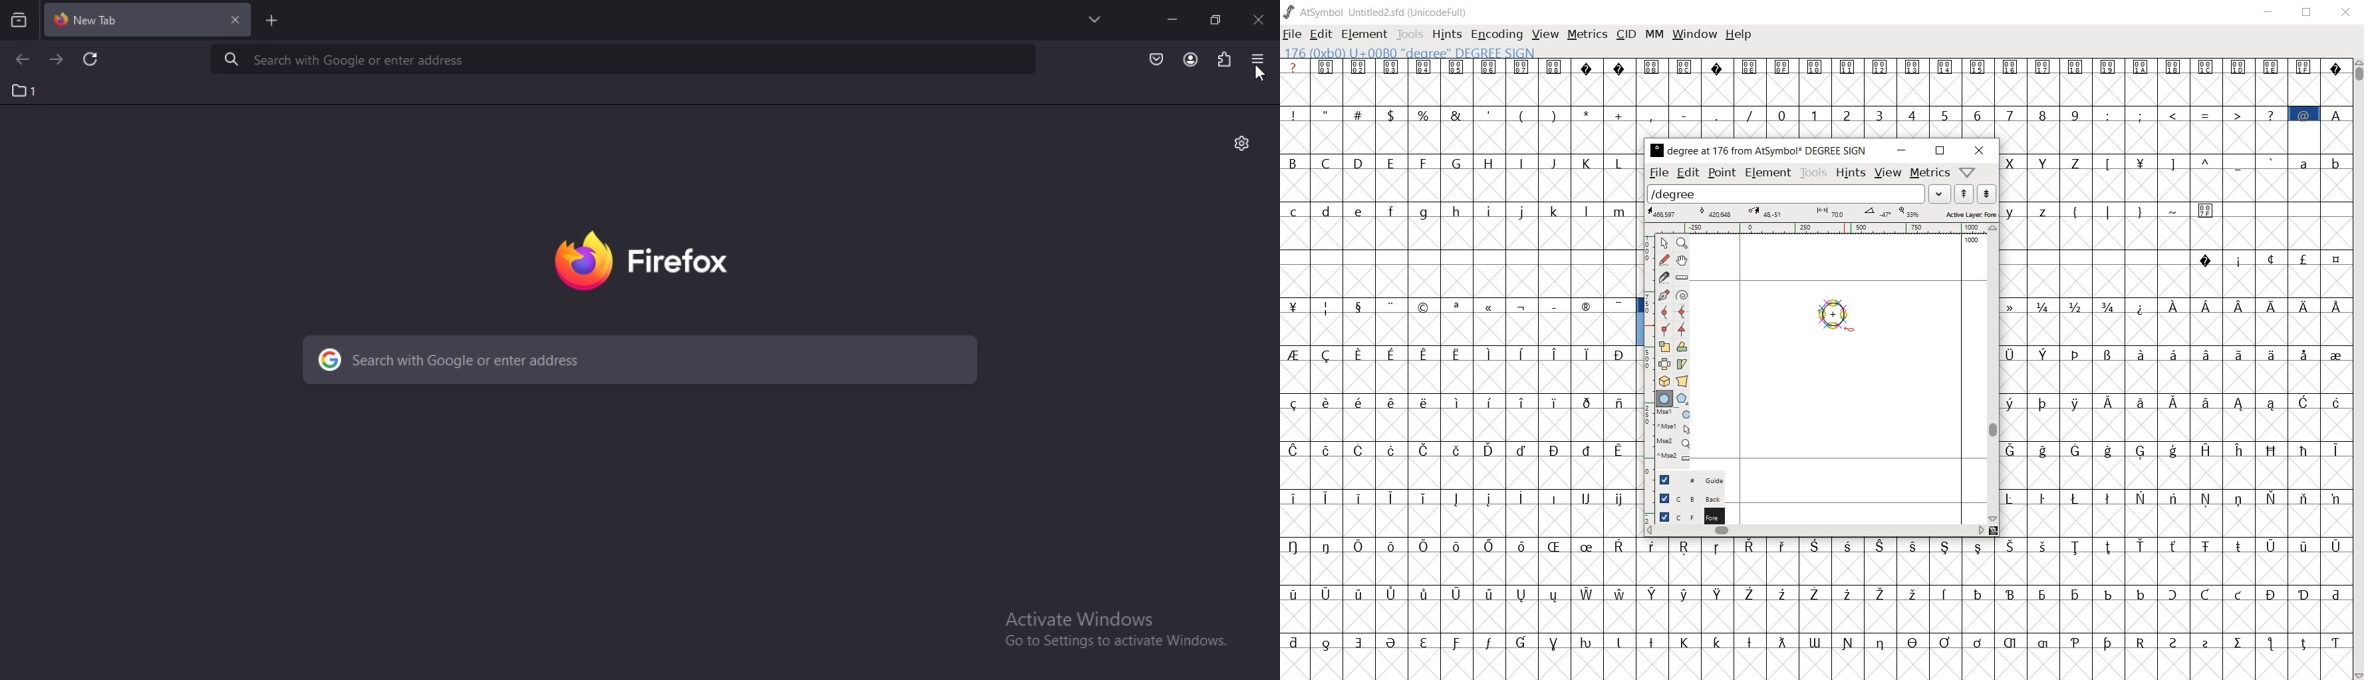  I want to click on empty glyph slots, so click(1462, 520).